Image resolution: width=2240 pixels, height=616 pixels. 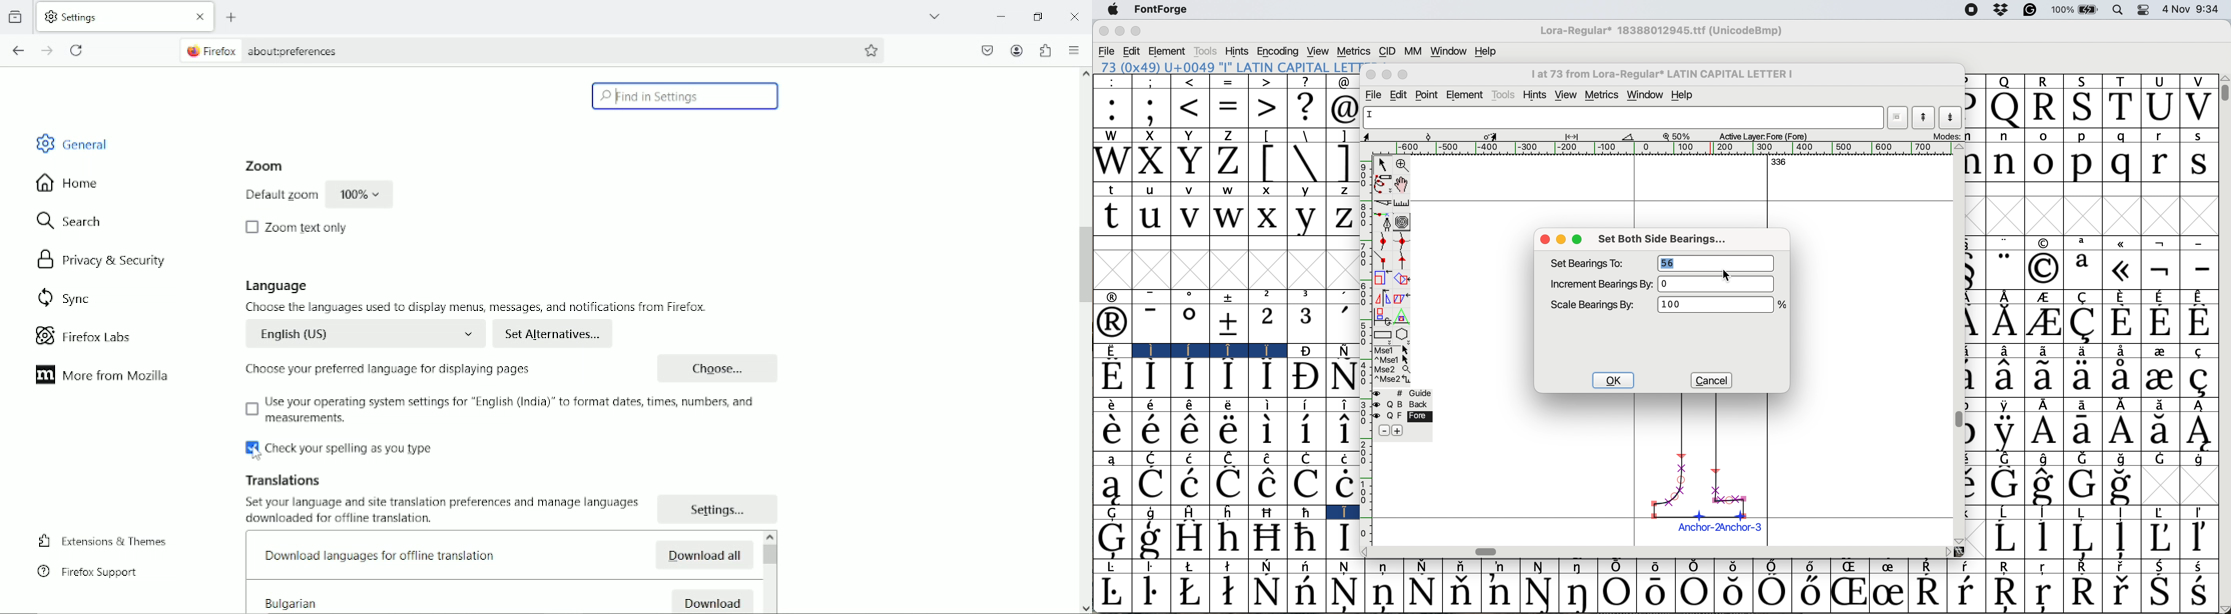 What do you see at coordinates (1778, 162) in the screenshot?
I see `` at bounding box center [1778, 162].